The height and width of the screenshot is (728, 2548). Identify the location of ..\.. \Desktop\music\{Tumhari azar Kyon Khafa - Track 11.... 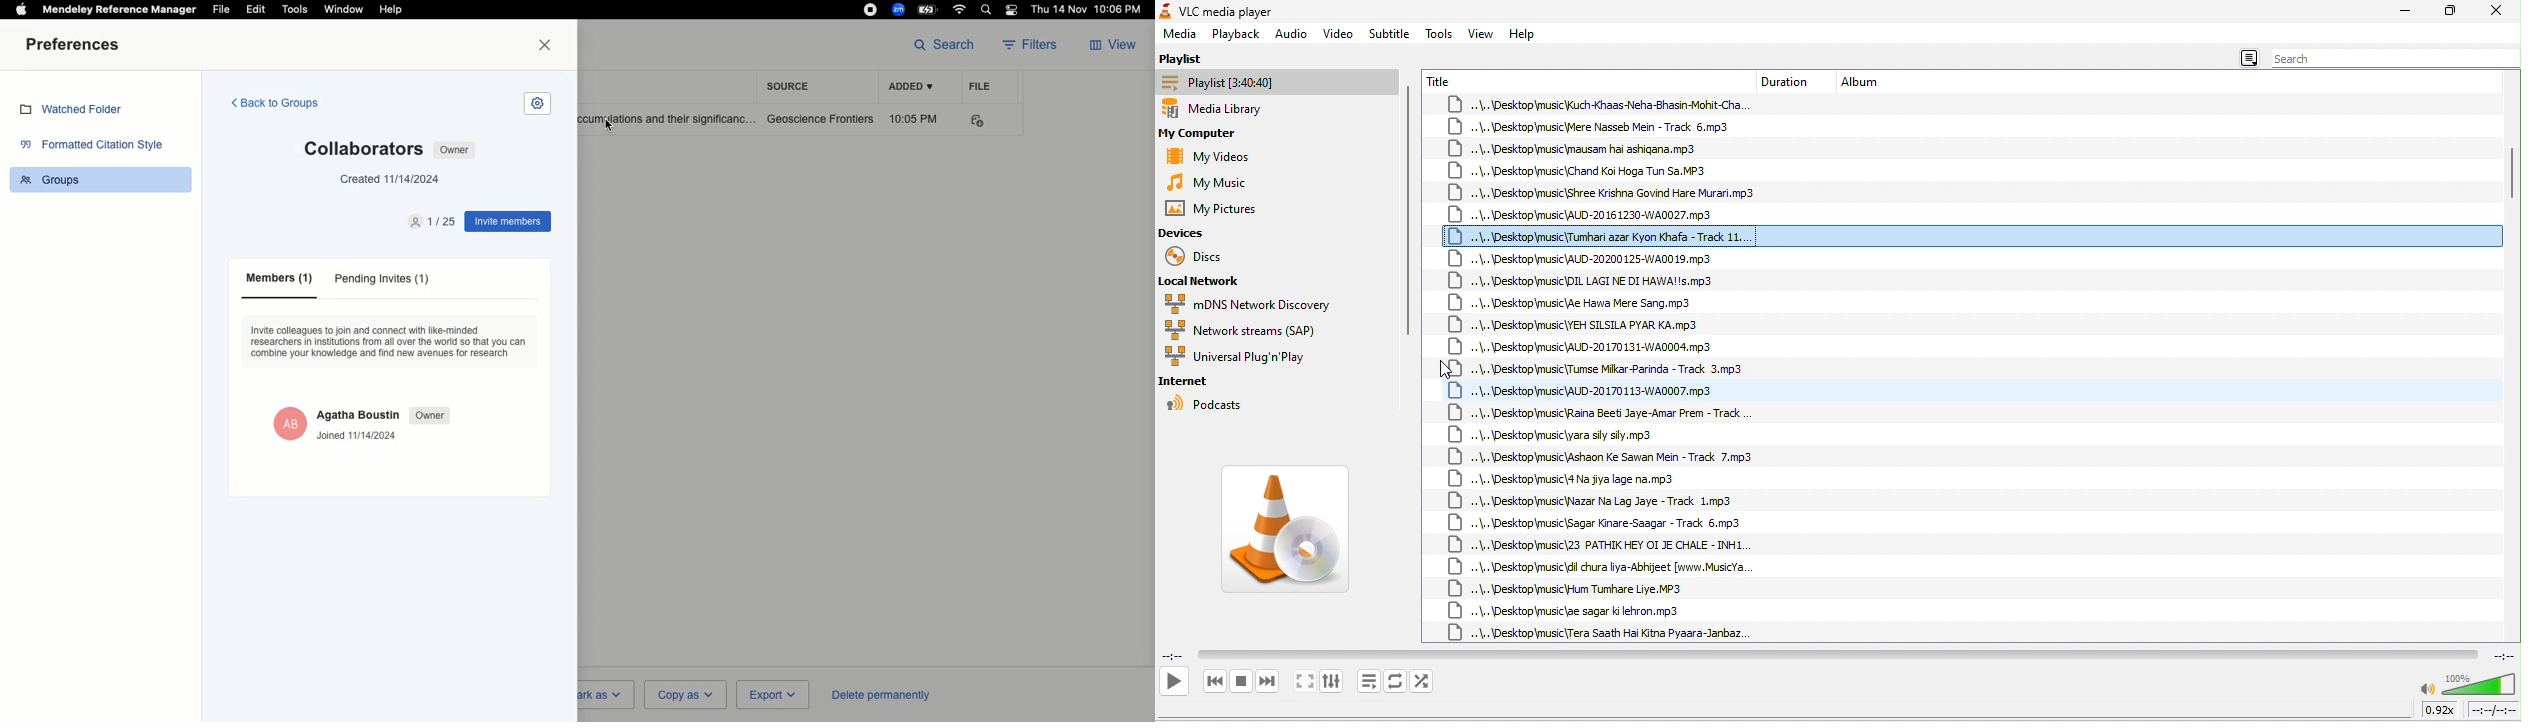
(1601, 236).